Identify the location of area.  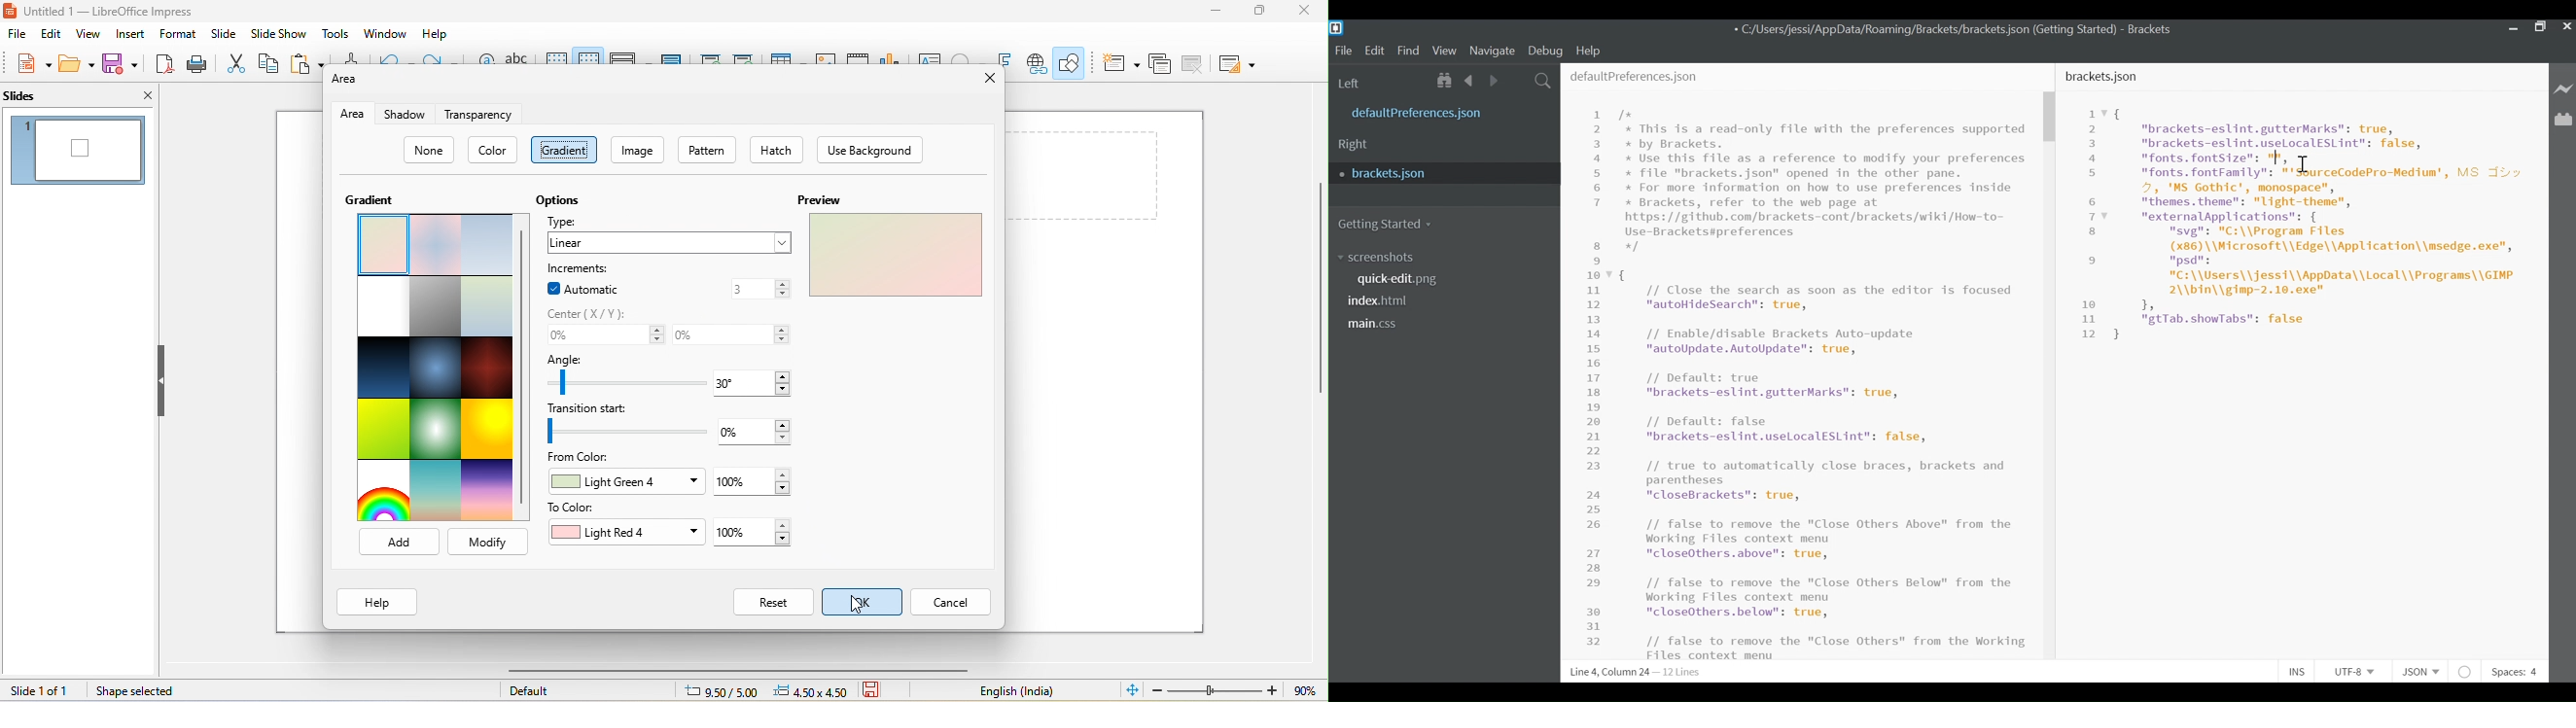
(355, 115).